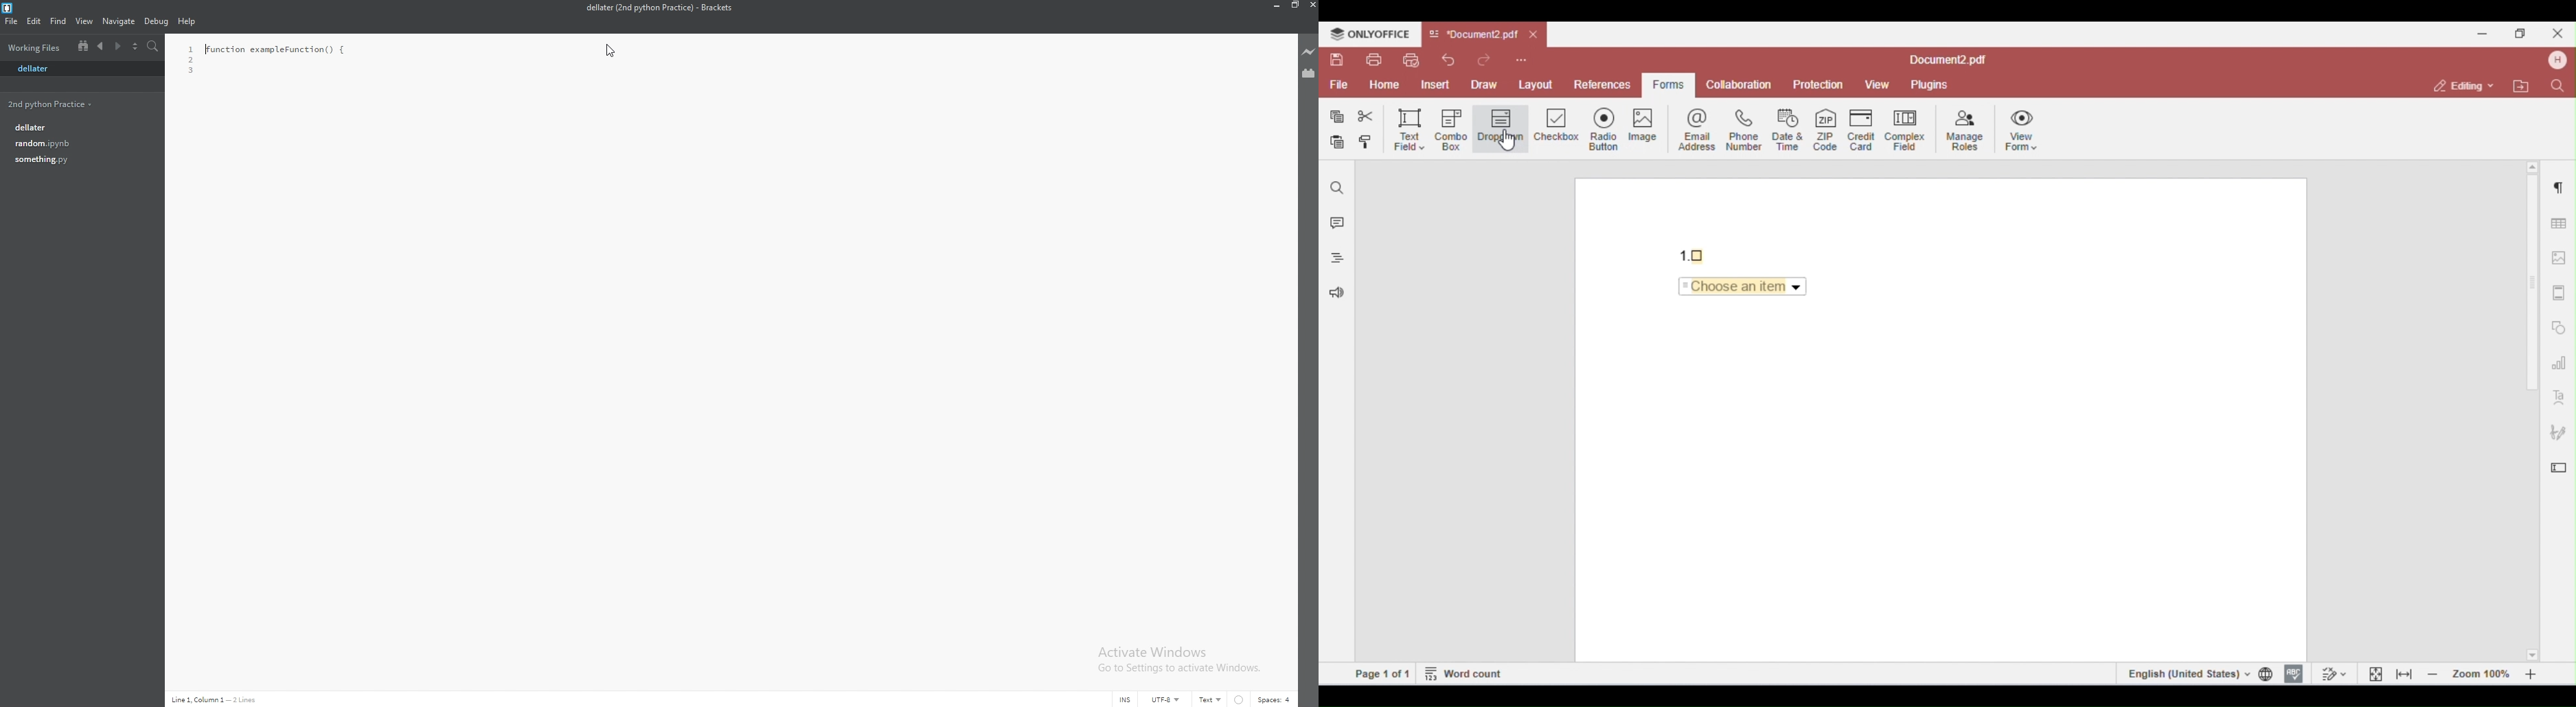 Image resolution: width=2576 pixels, height=728 pixels. What do you see at coordinates (36, 47) in the screenshot?
I see `folder` at bounding box center [36, 47].